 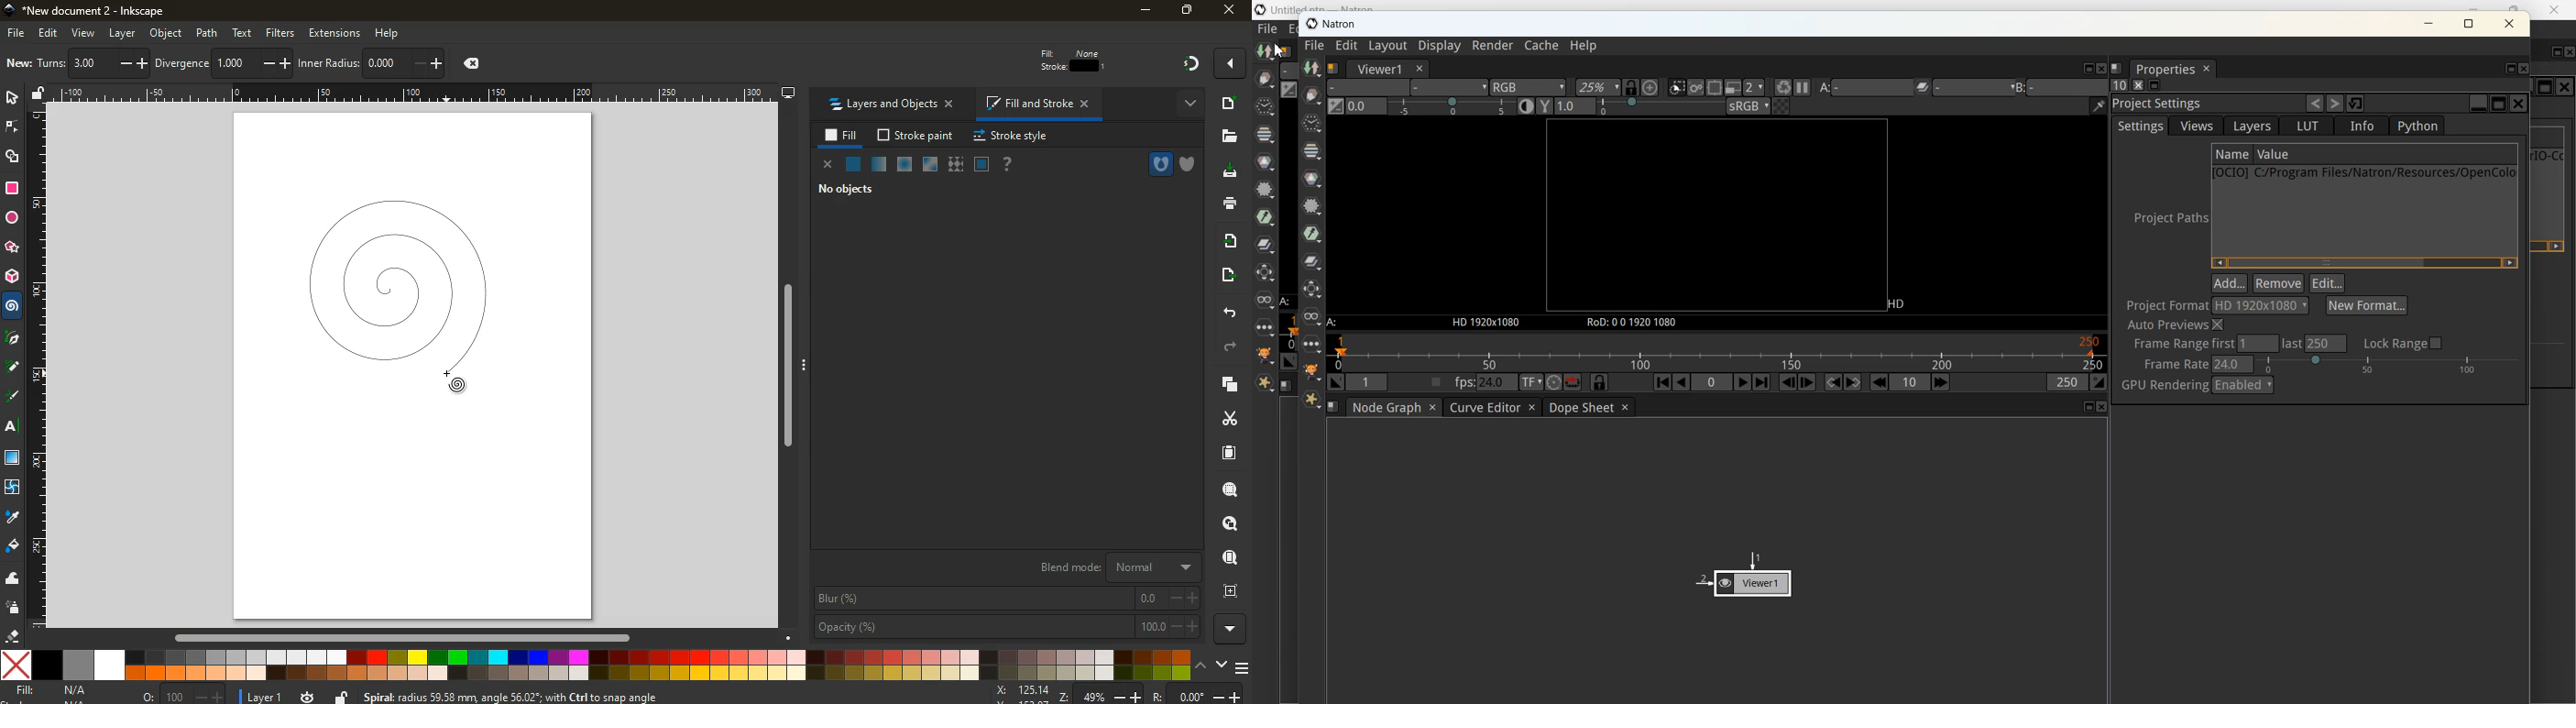 I want to click on message, so click(x=624, y=697).